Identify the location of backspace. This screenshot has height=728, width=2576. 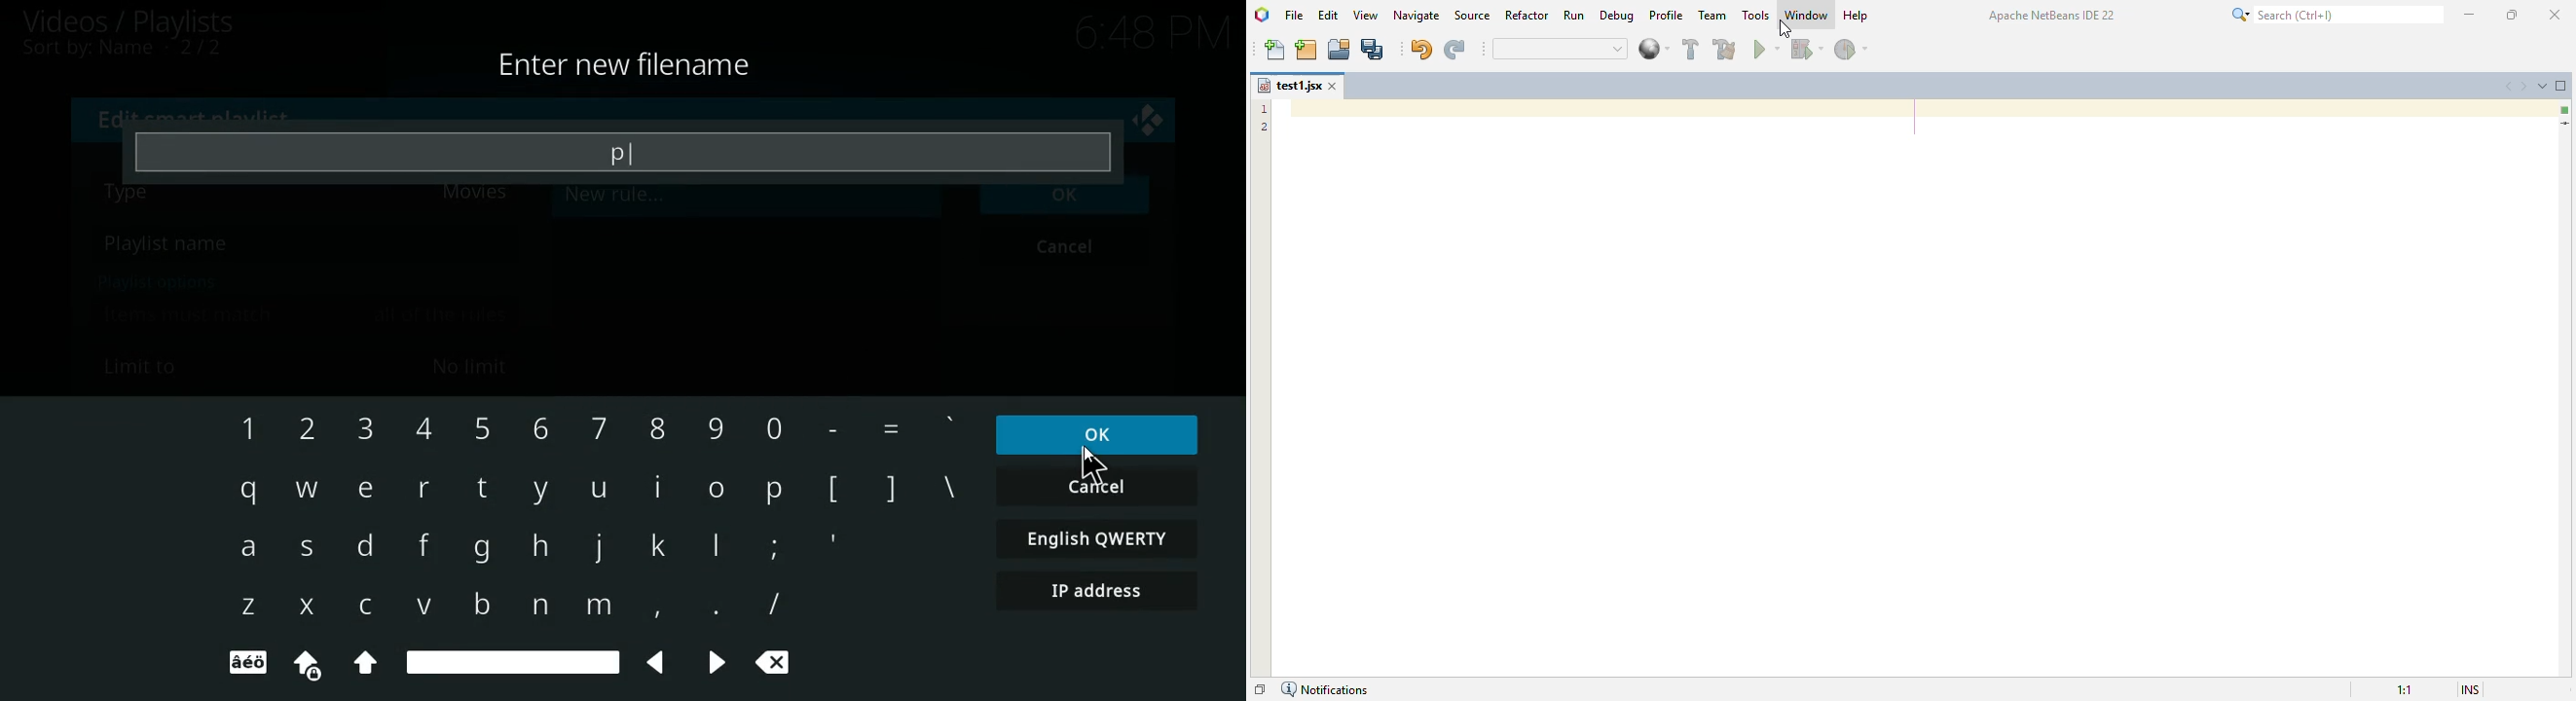
(779, 664).